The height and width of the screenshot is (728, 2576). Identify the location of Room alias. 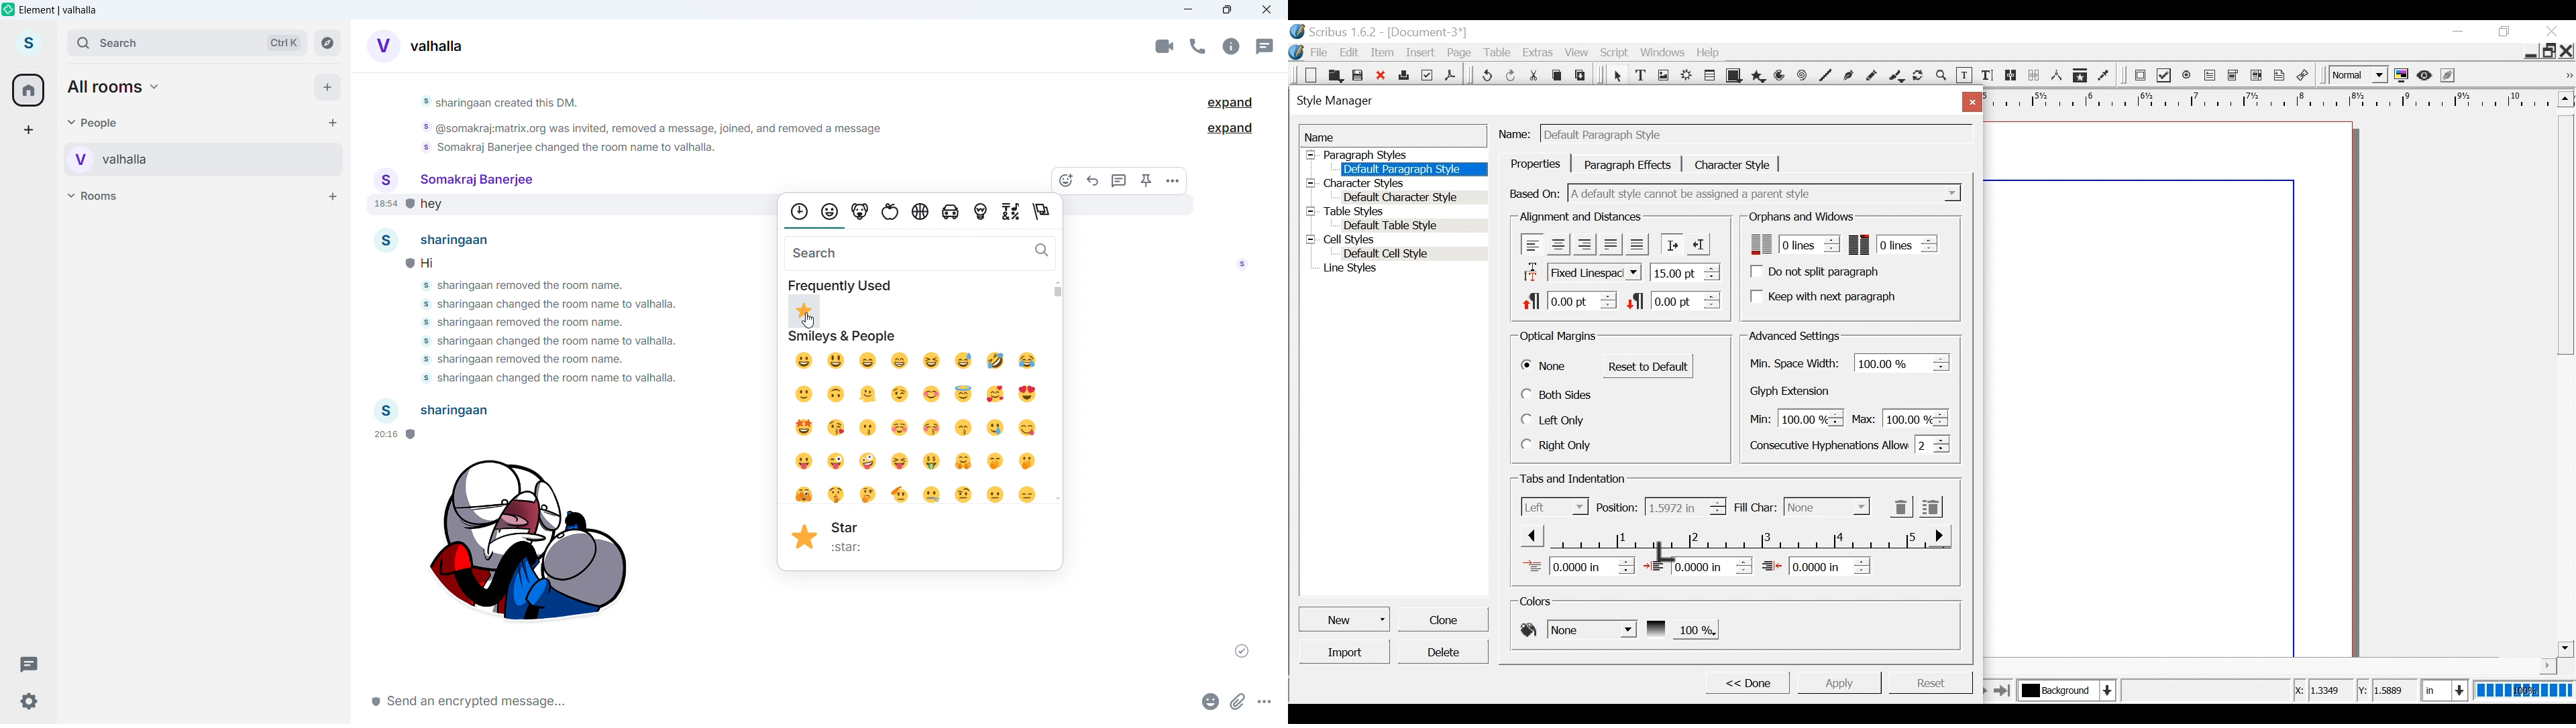
(437, 46).